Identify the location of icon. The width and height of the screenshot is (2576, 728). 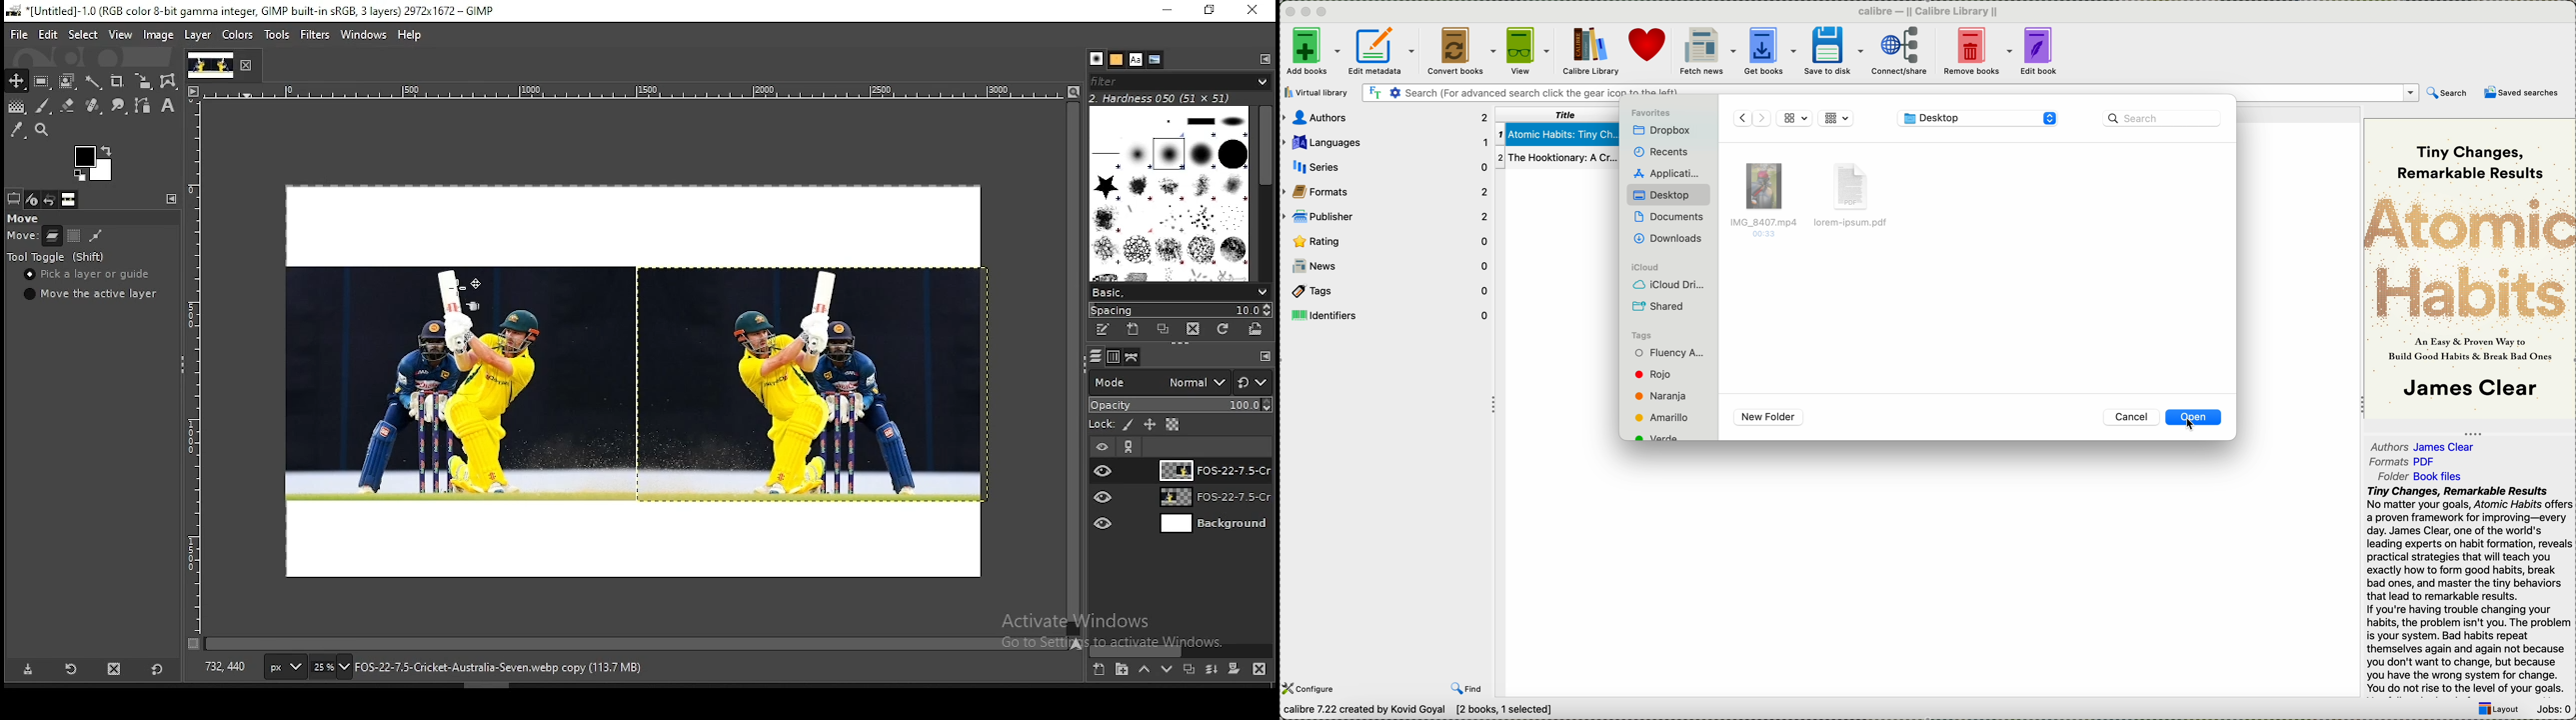
(1751, 118).